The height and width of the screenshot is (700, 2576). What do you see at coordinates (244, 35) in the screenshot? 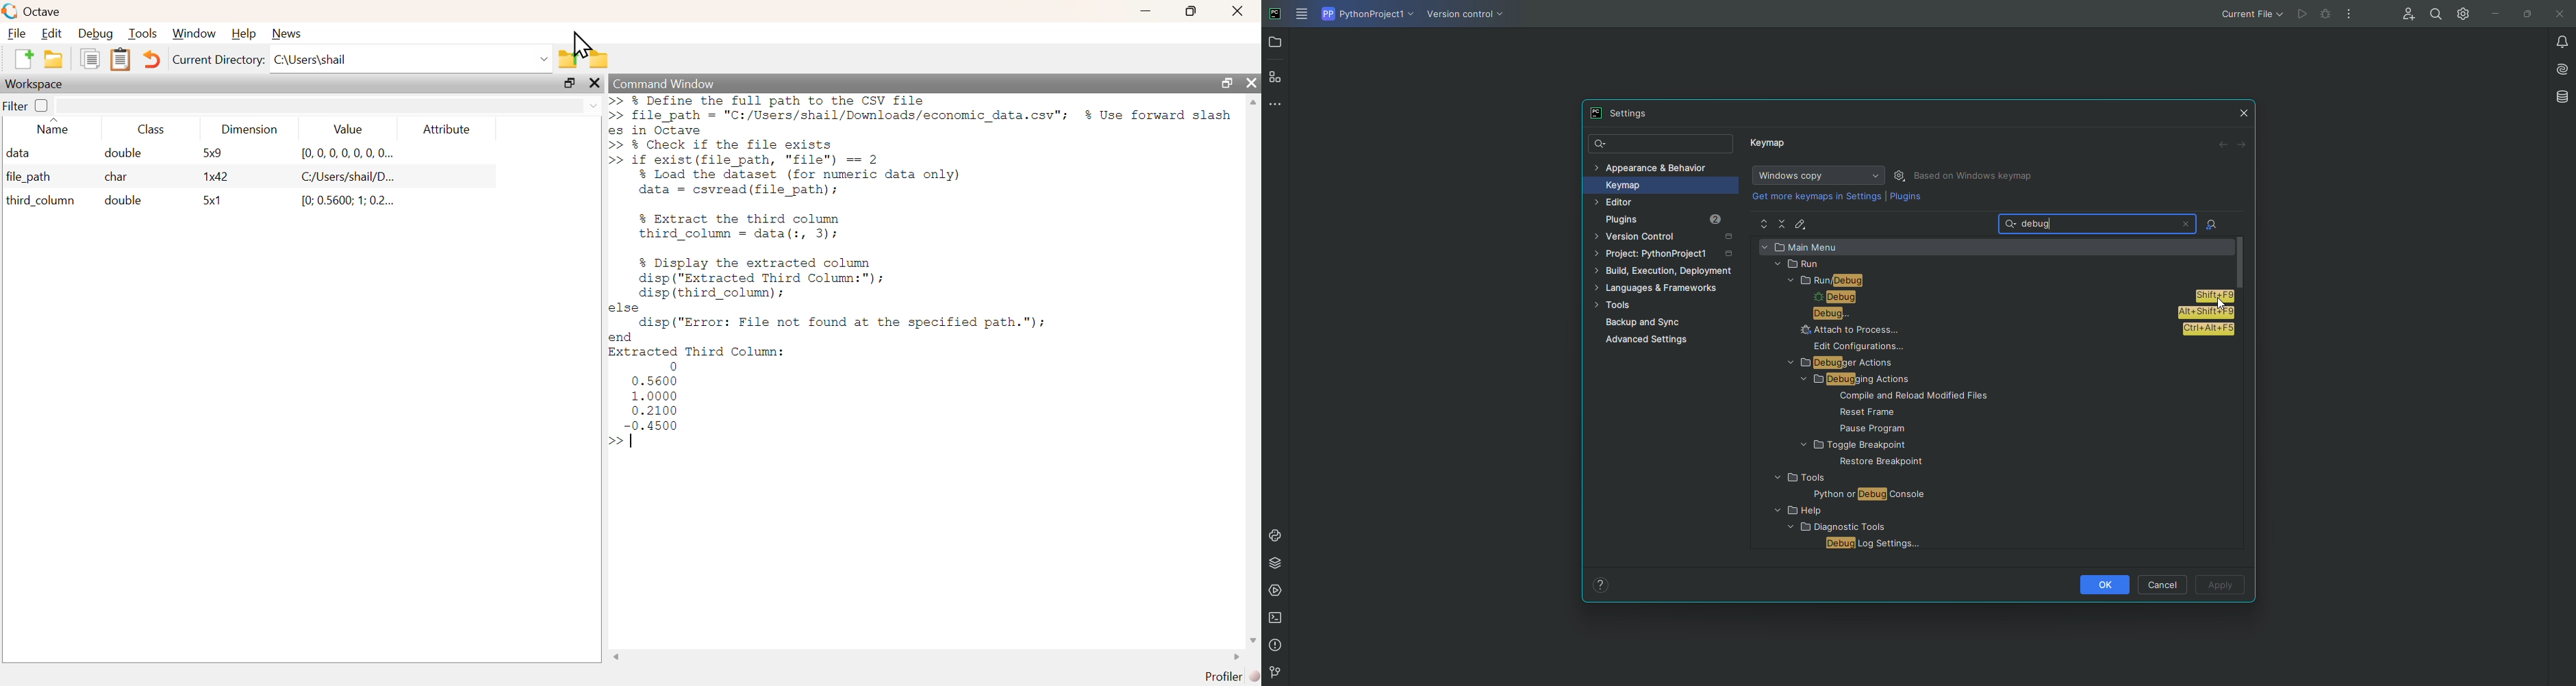
I see `Help` at bounding box center [244, 35].